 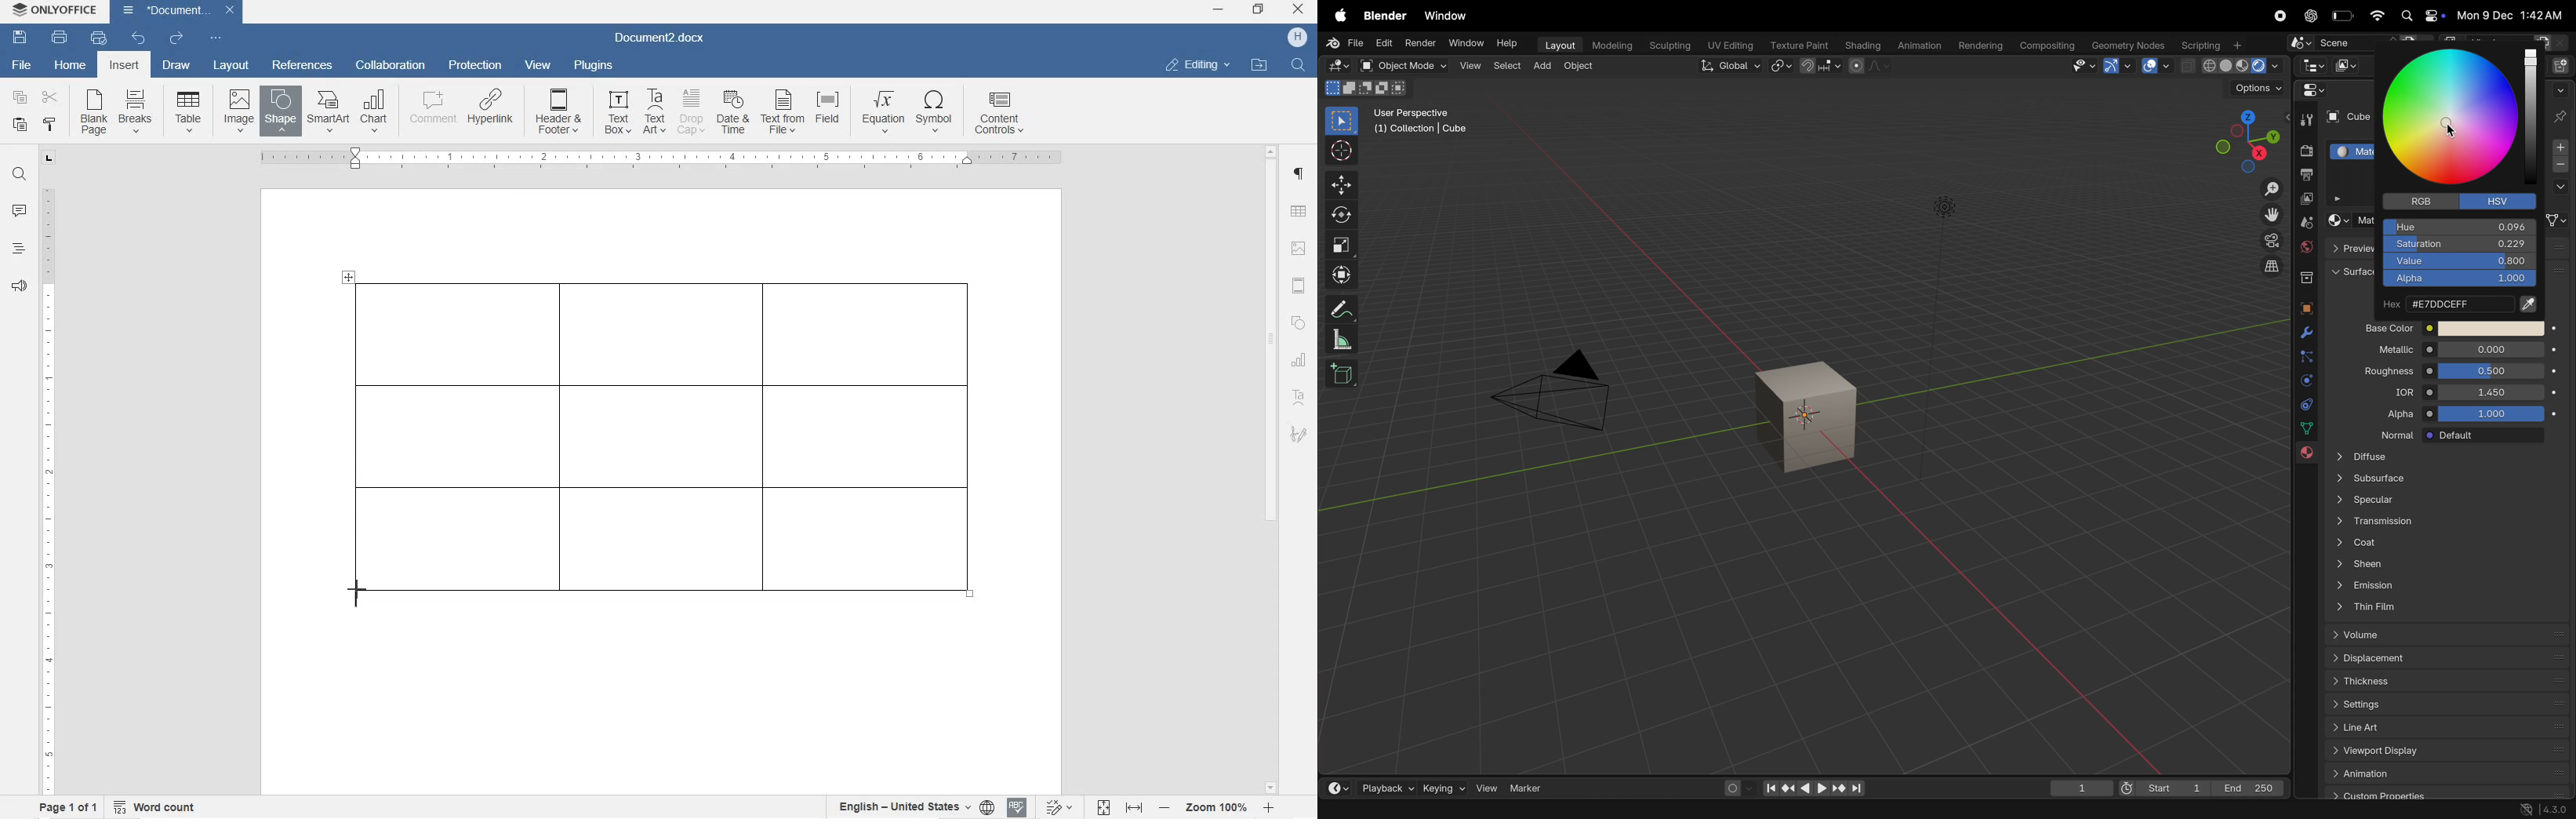 What do you see at coordinates (1446, 17) in the screenshot?
I see `Window` at bounding box center [1446, 17].